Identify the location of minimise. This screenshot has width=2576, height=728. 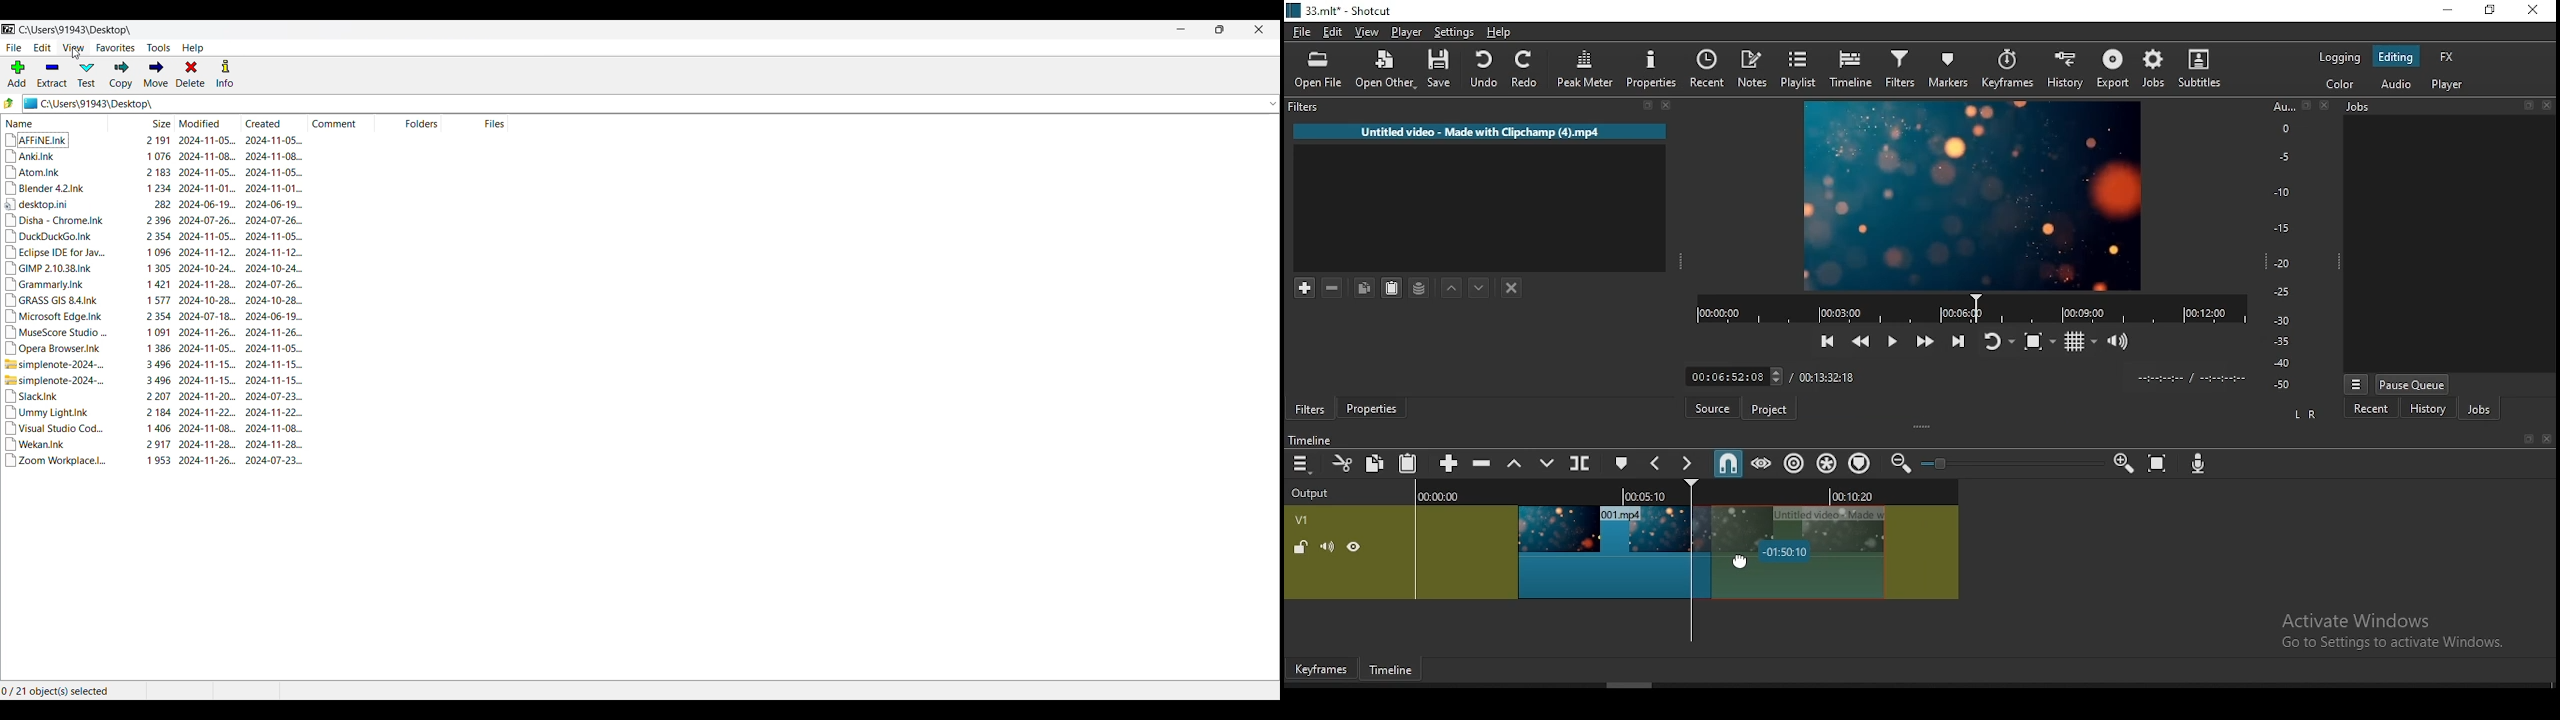
(2453, 11).